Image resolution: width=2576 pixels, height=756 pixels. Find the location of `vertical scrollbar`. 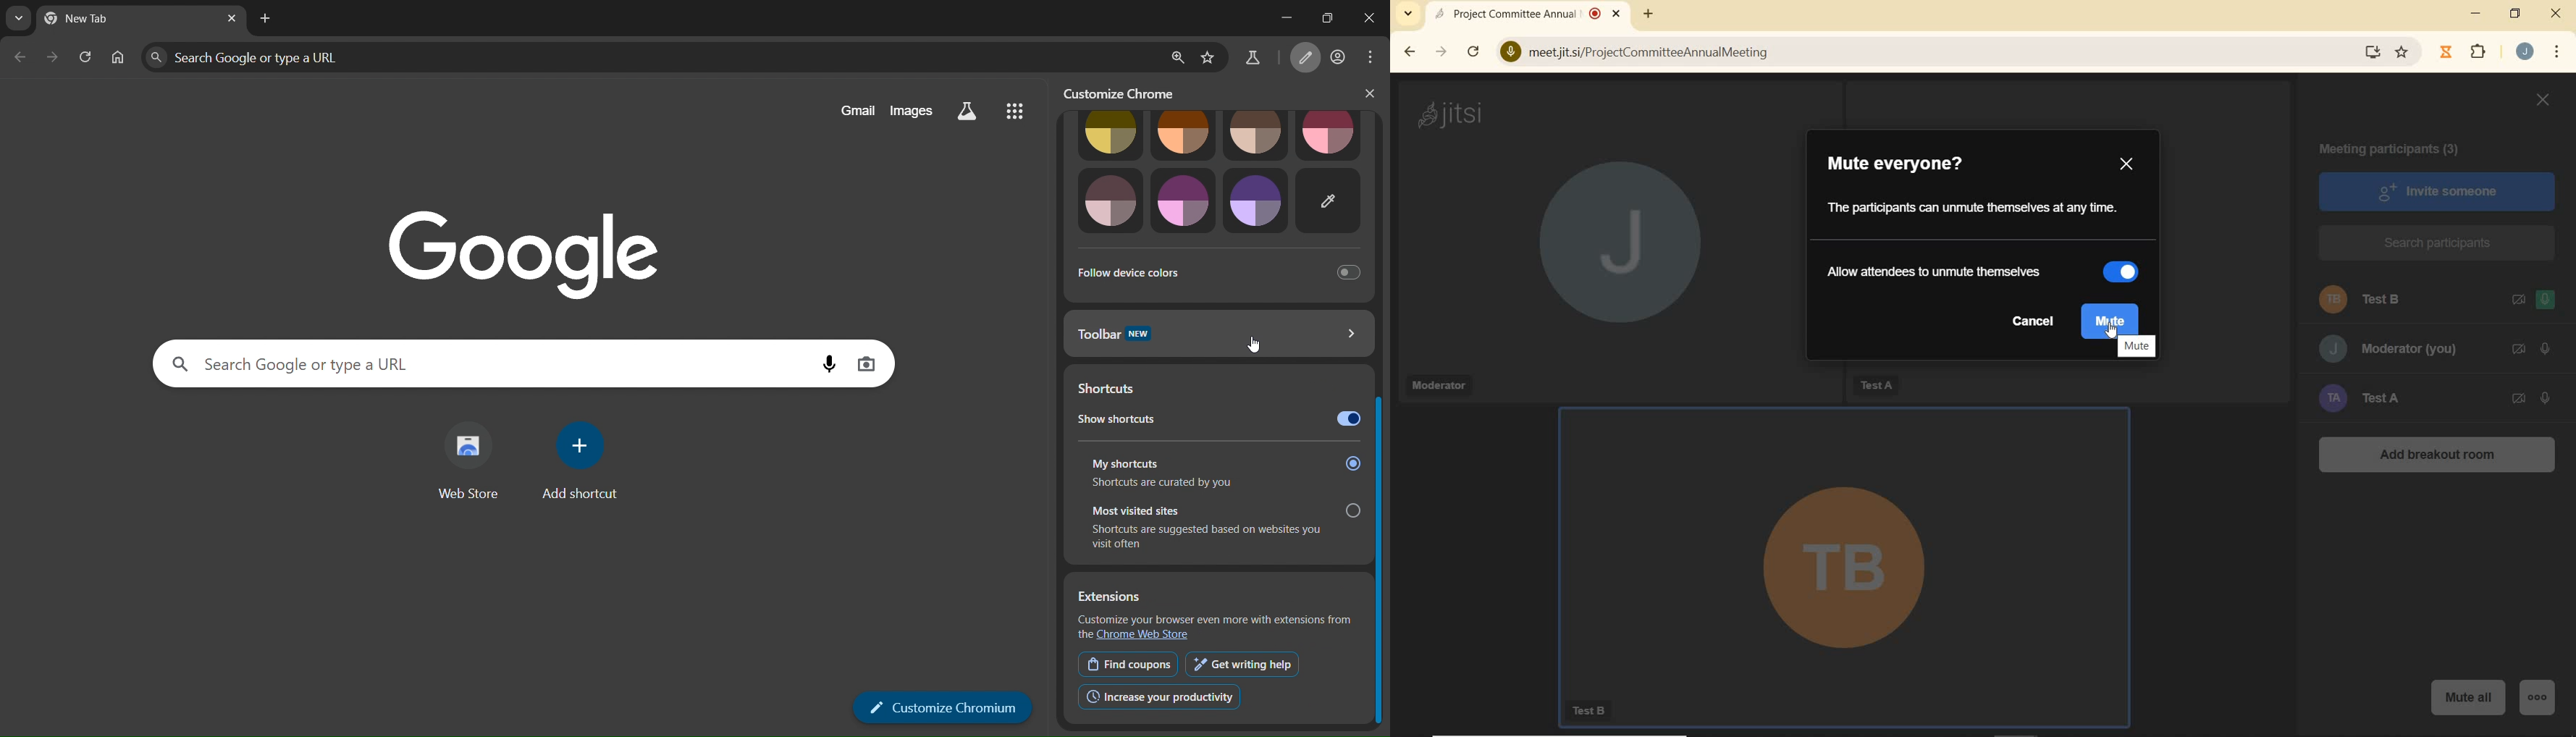

vertical scrollbar is located at coordinates (1380, 417).